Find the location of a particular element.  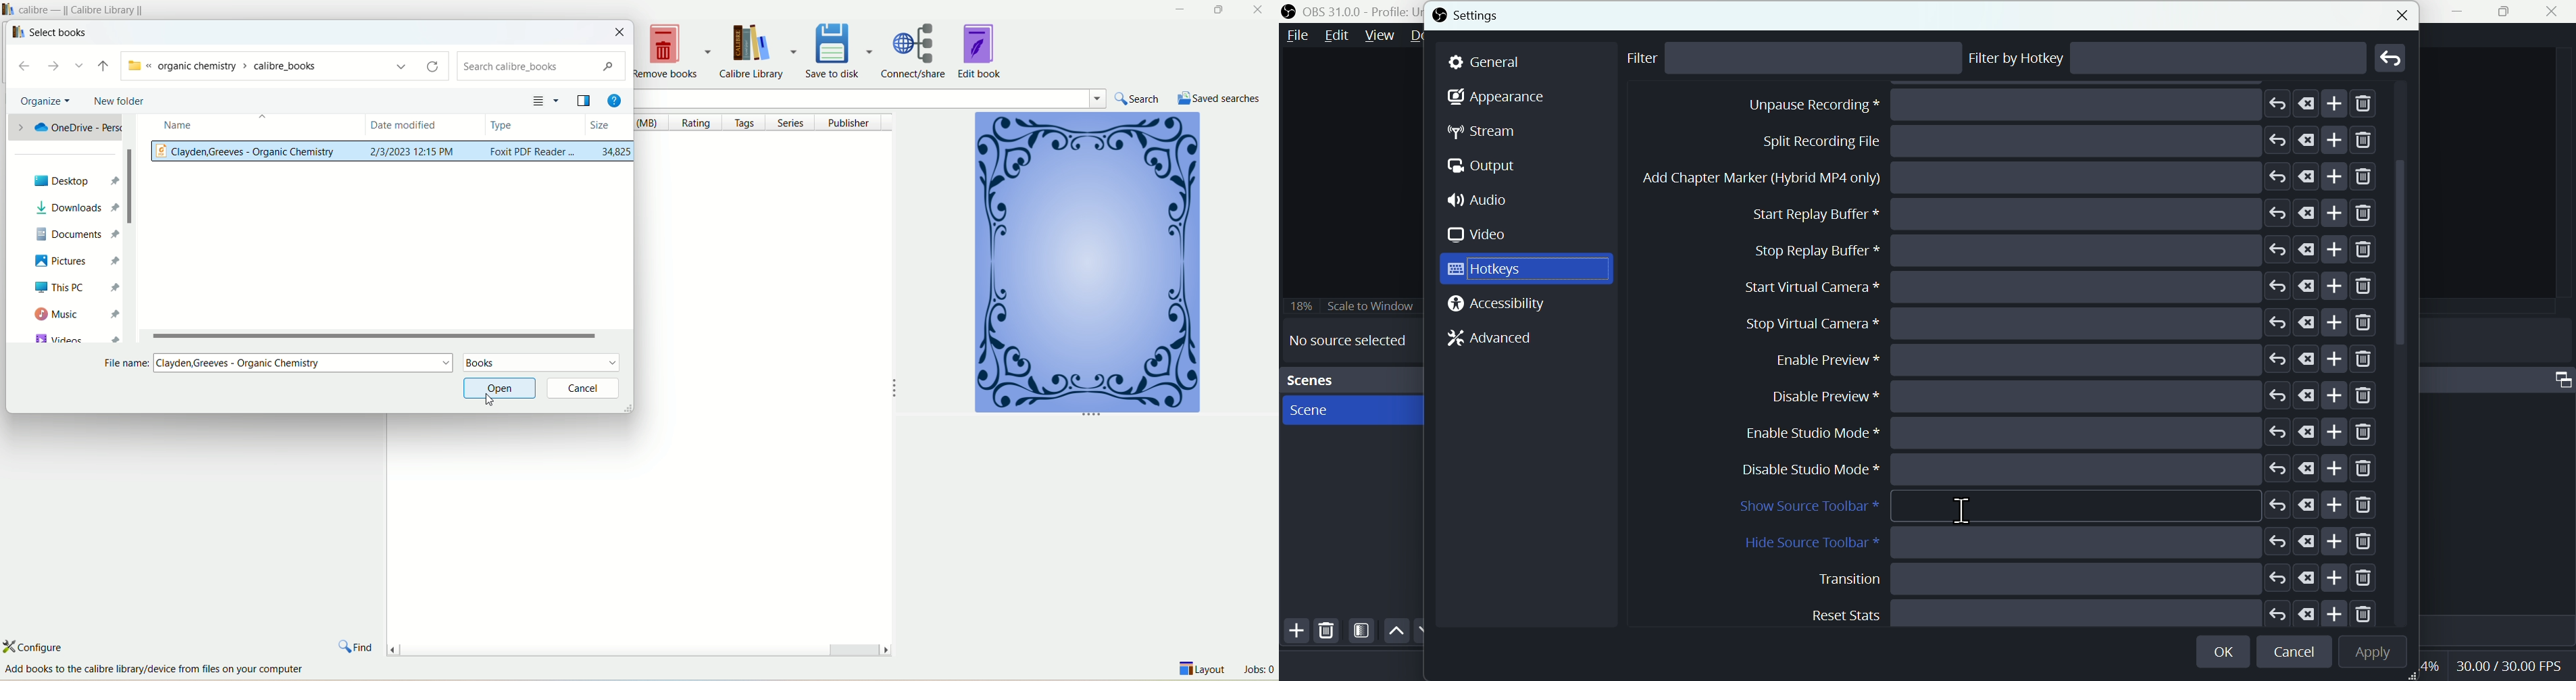

Scale to window is located at coordinates (1351, 305).